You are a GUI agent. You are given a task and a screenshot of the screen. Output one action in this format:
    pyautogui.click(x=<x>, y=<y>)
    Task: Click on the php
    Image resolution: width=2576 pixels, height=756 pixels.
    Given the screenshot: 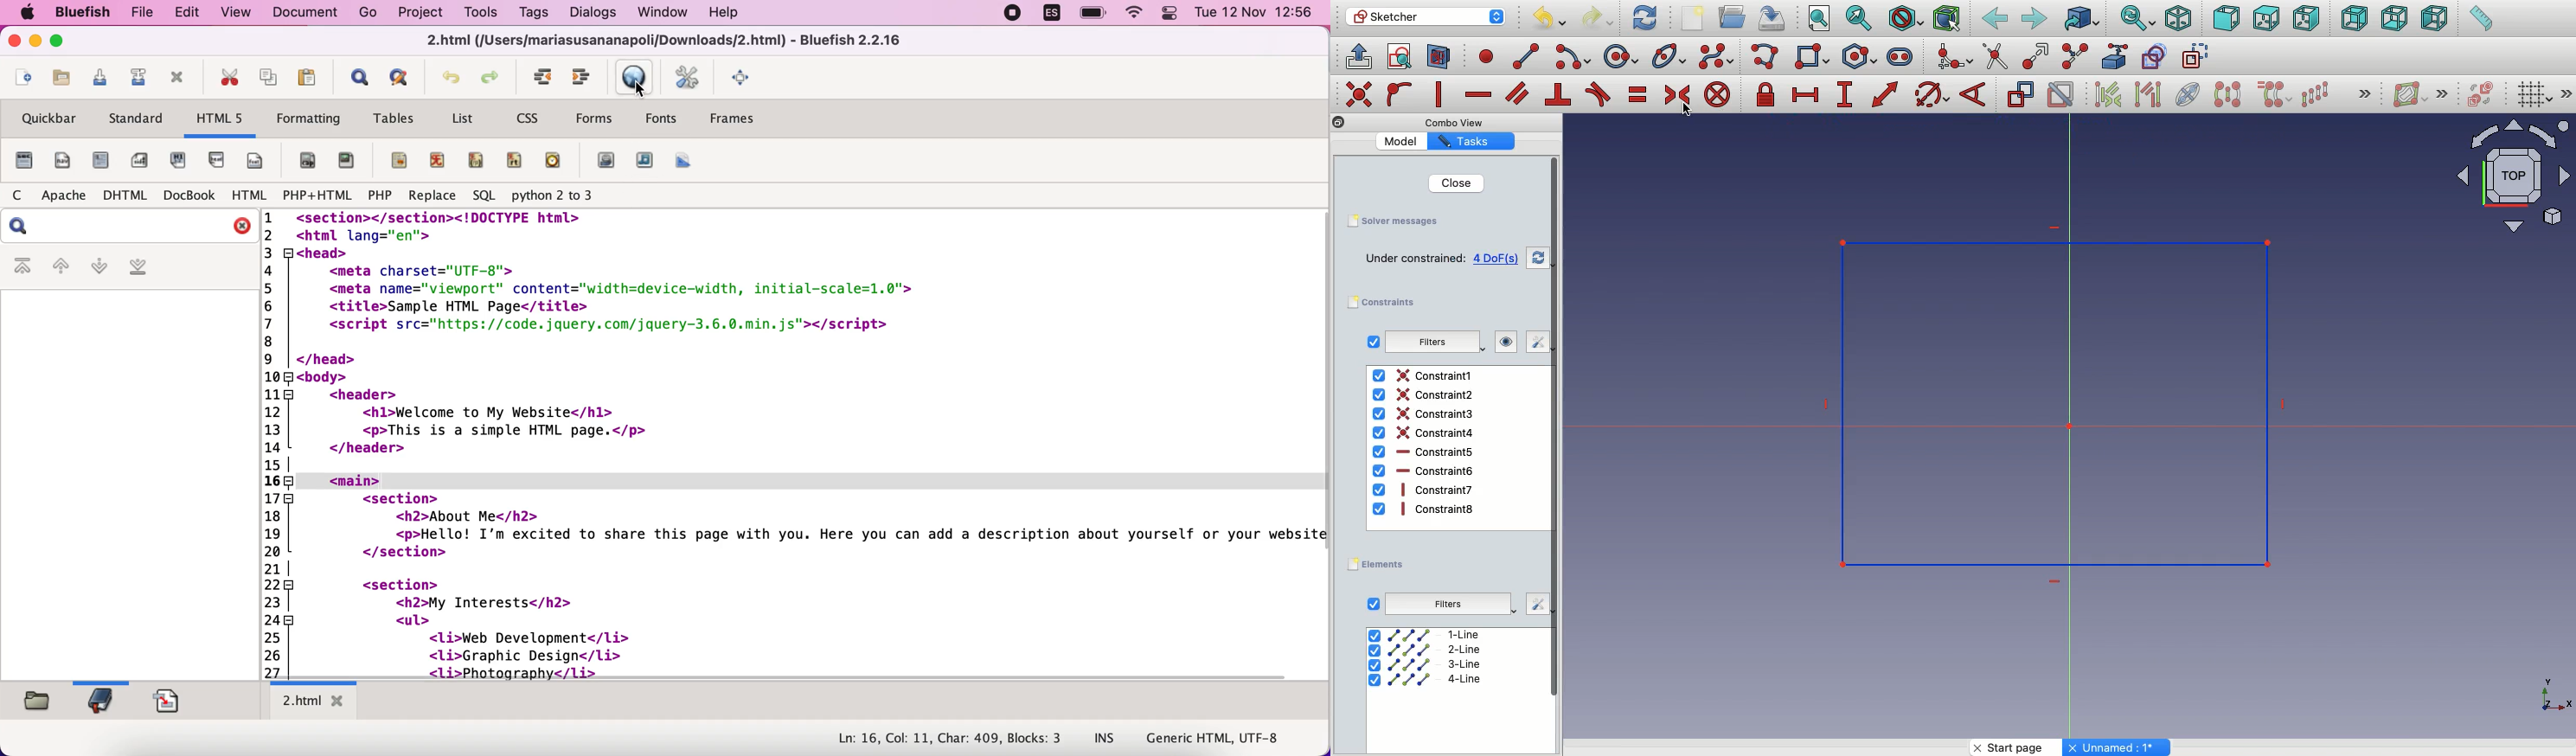 What is the action you would take?
    pyautogui.click(x=377, y=197)
    